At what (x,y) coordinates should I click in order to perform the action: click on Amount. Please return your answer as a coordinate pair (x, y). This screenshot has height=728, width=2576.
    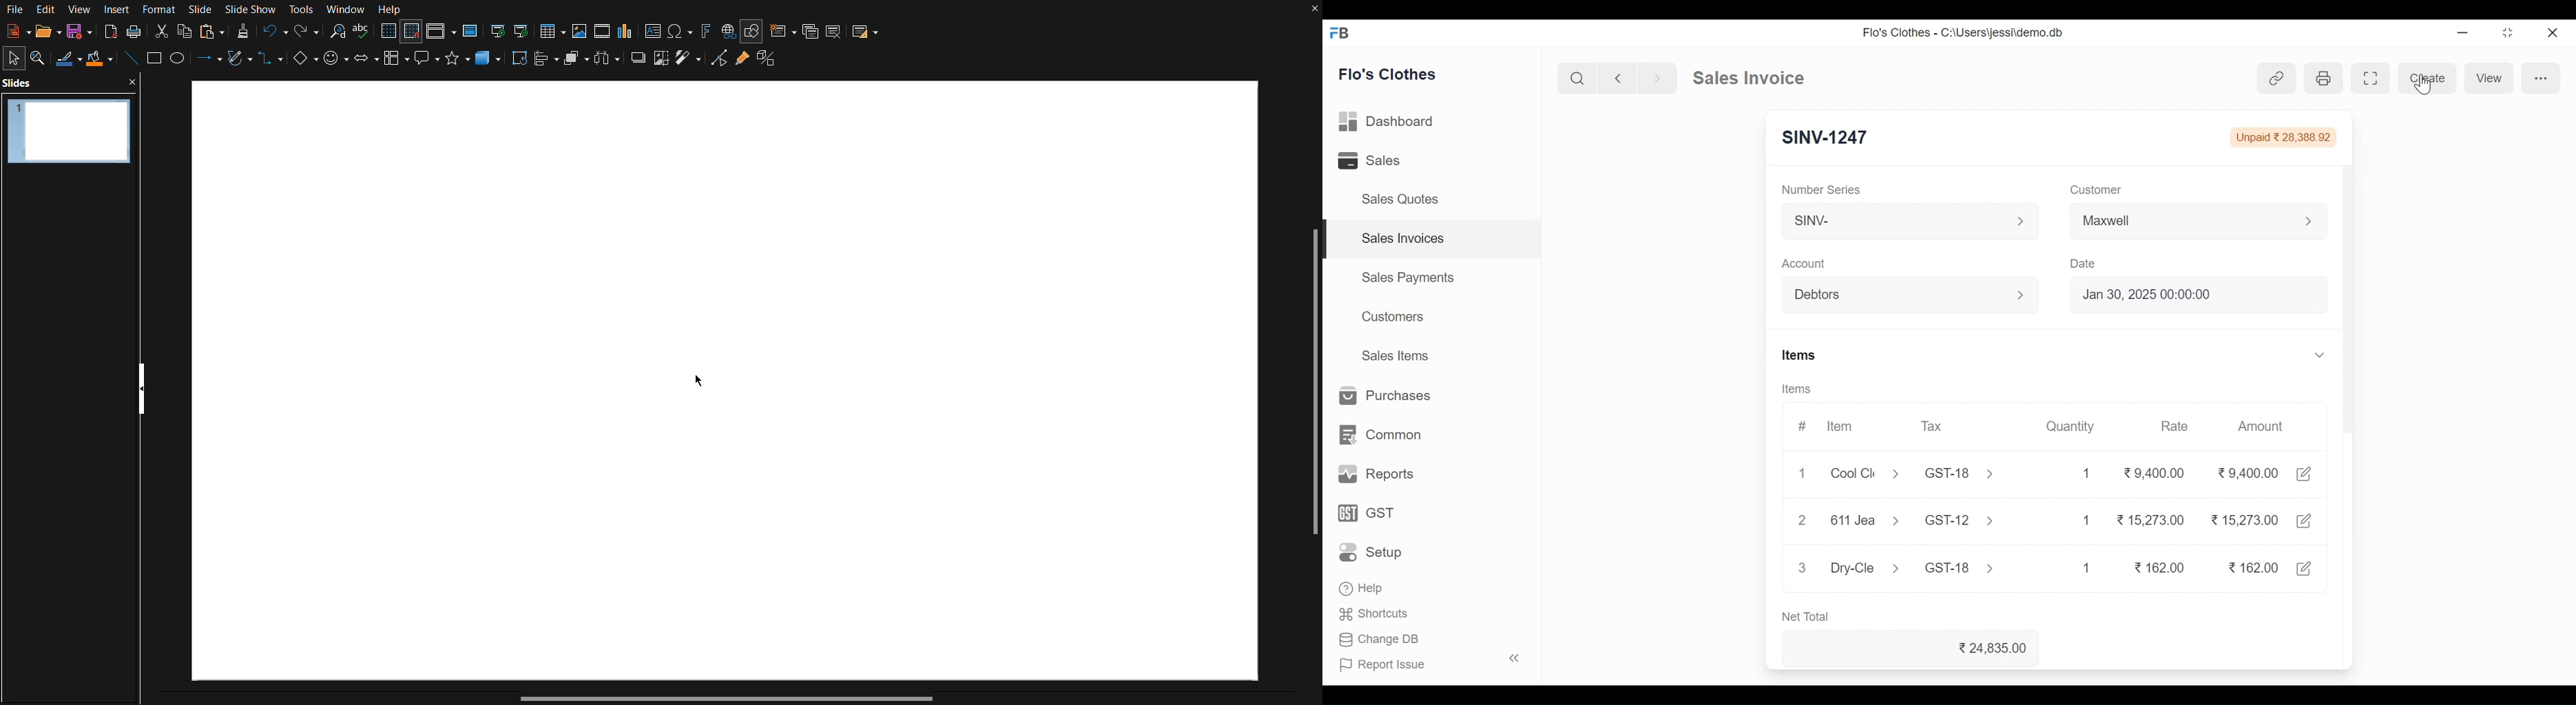
    Looking at the image, I should click on (2260, 425).